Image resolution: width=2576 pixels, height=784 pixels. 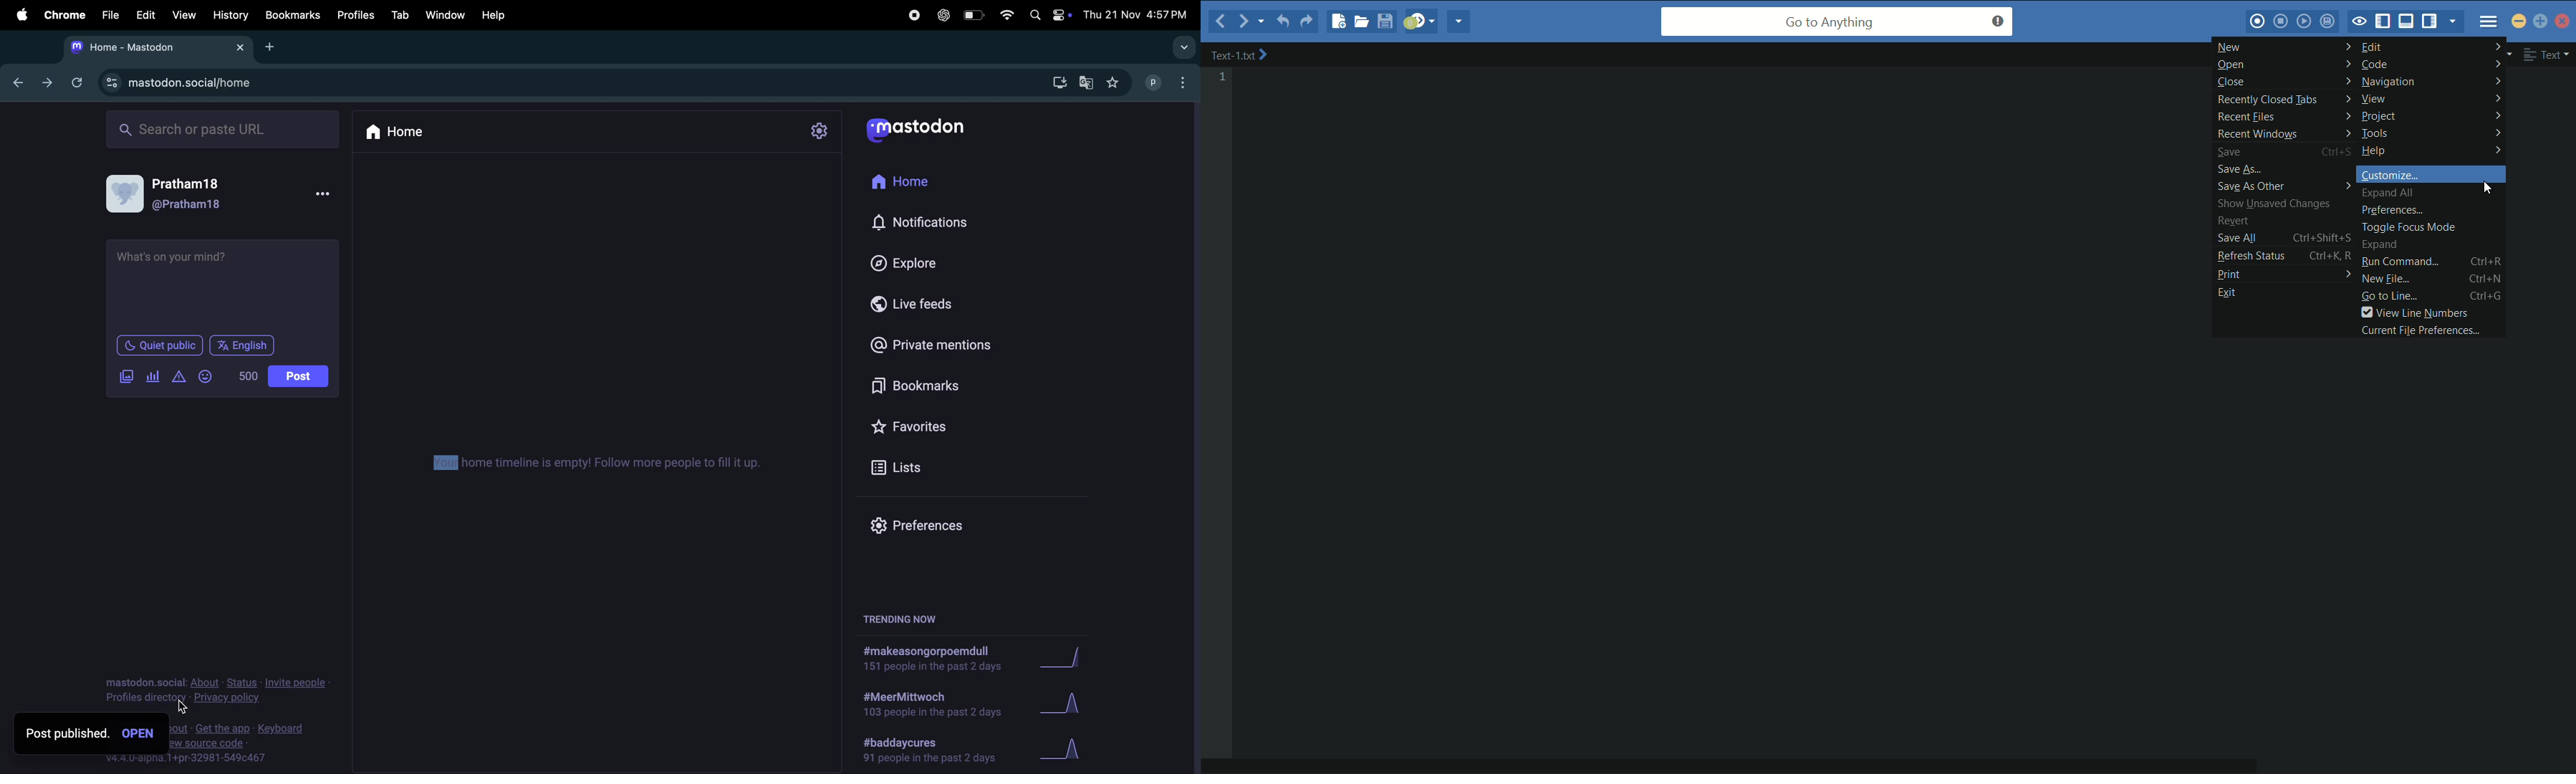 What do you see at coordinates (47, 83) in the screenshot?
I see `next tab` at bounding box center [47, 83].